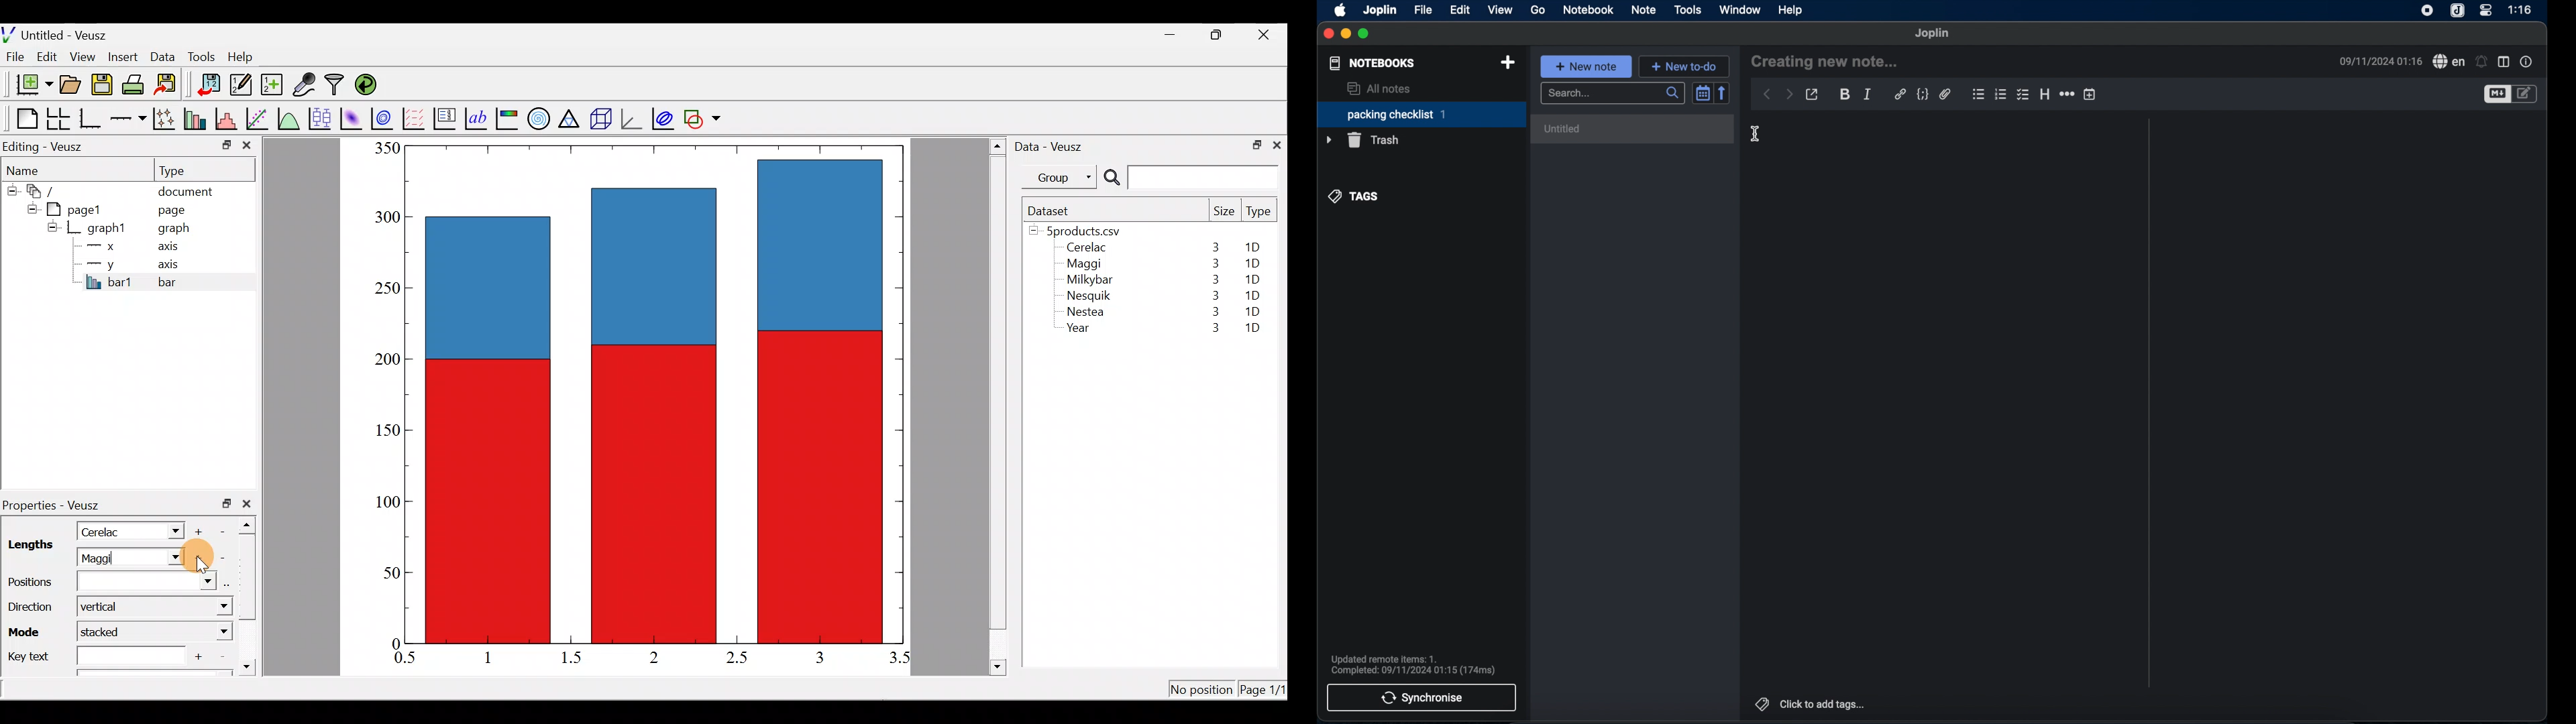 This screenshot has width=2576, height=728. Describe the element at coordinates (1829, 63) in the screenshot. I see `creating new note...` at that location.